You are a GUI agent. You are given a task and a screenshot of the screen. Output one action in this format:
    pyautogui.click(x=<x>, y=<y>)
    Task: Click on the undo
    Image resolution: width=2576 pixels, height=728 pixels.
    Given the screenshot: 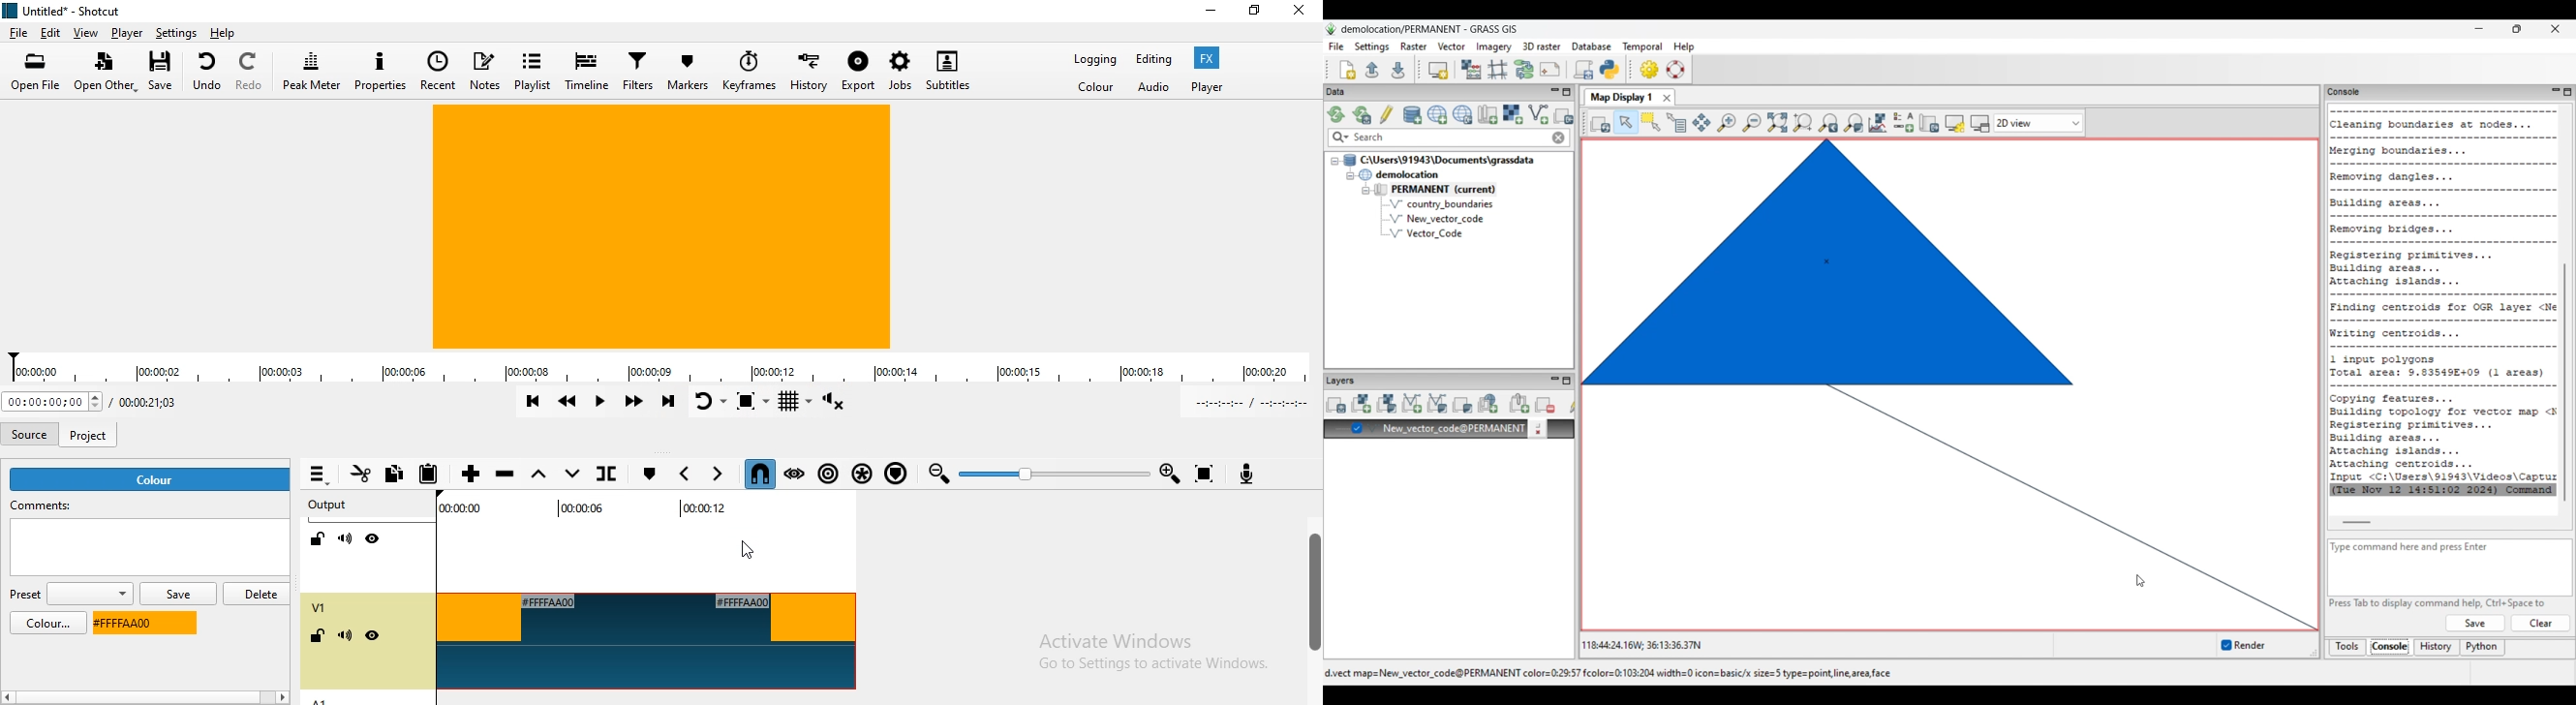 What is the action you would take?
    pyautogui.click(x=208, y=71)
    